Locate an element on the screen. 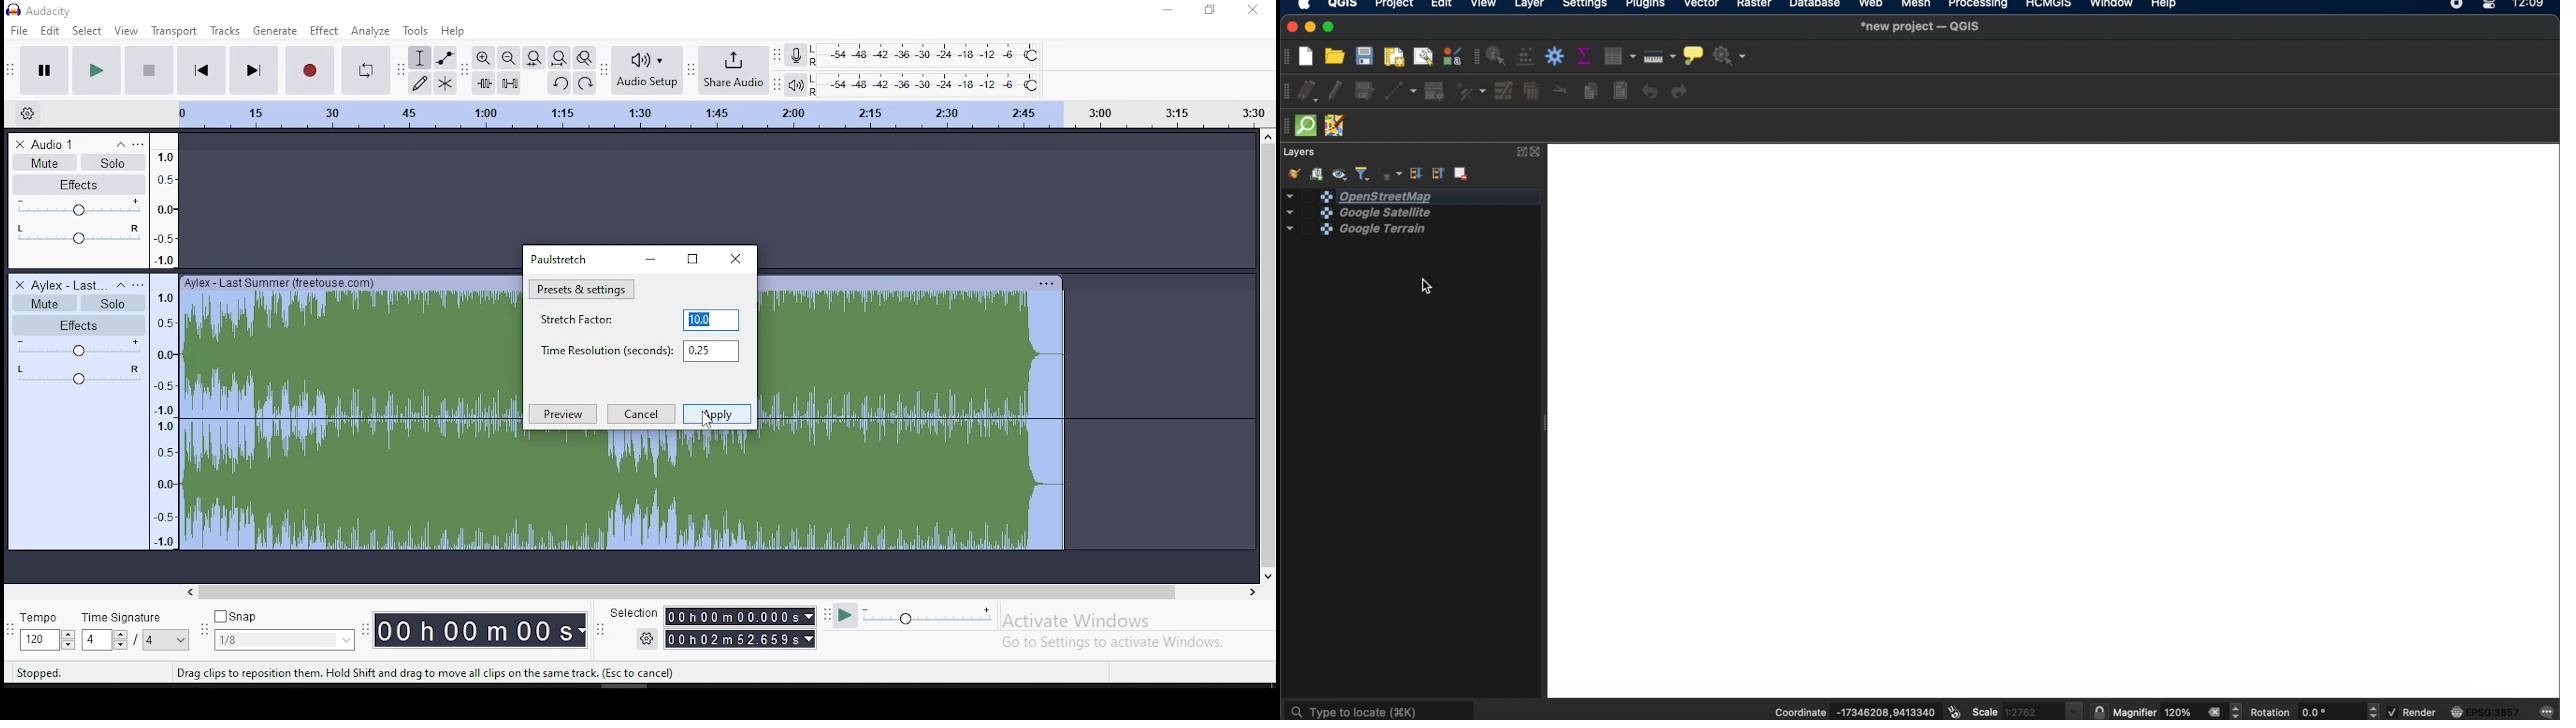  EPSG:3857 is located at coordinates (2488, 711).